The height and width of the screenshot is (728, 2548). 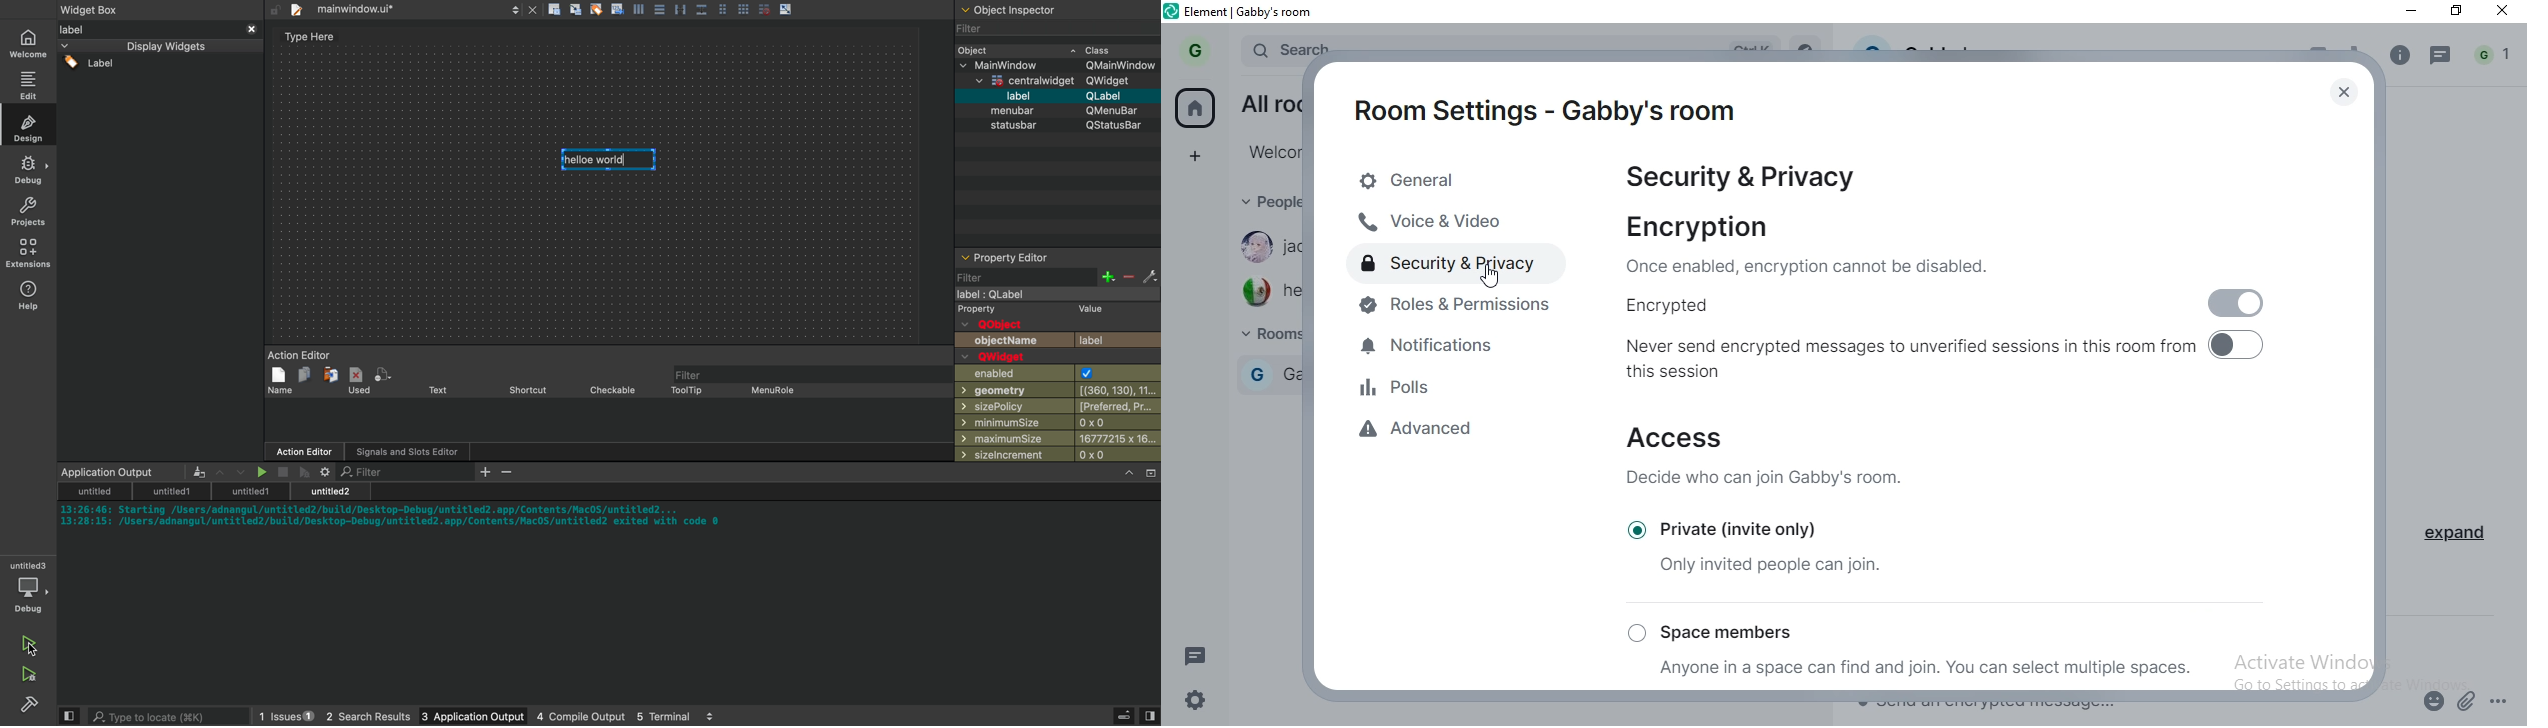 What do you see at coordinates (1272, 151) in the screenshot?
I see `welcome` at bounding box center [1272, 151].